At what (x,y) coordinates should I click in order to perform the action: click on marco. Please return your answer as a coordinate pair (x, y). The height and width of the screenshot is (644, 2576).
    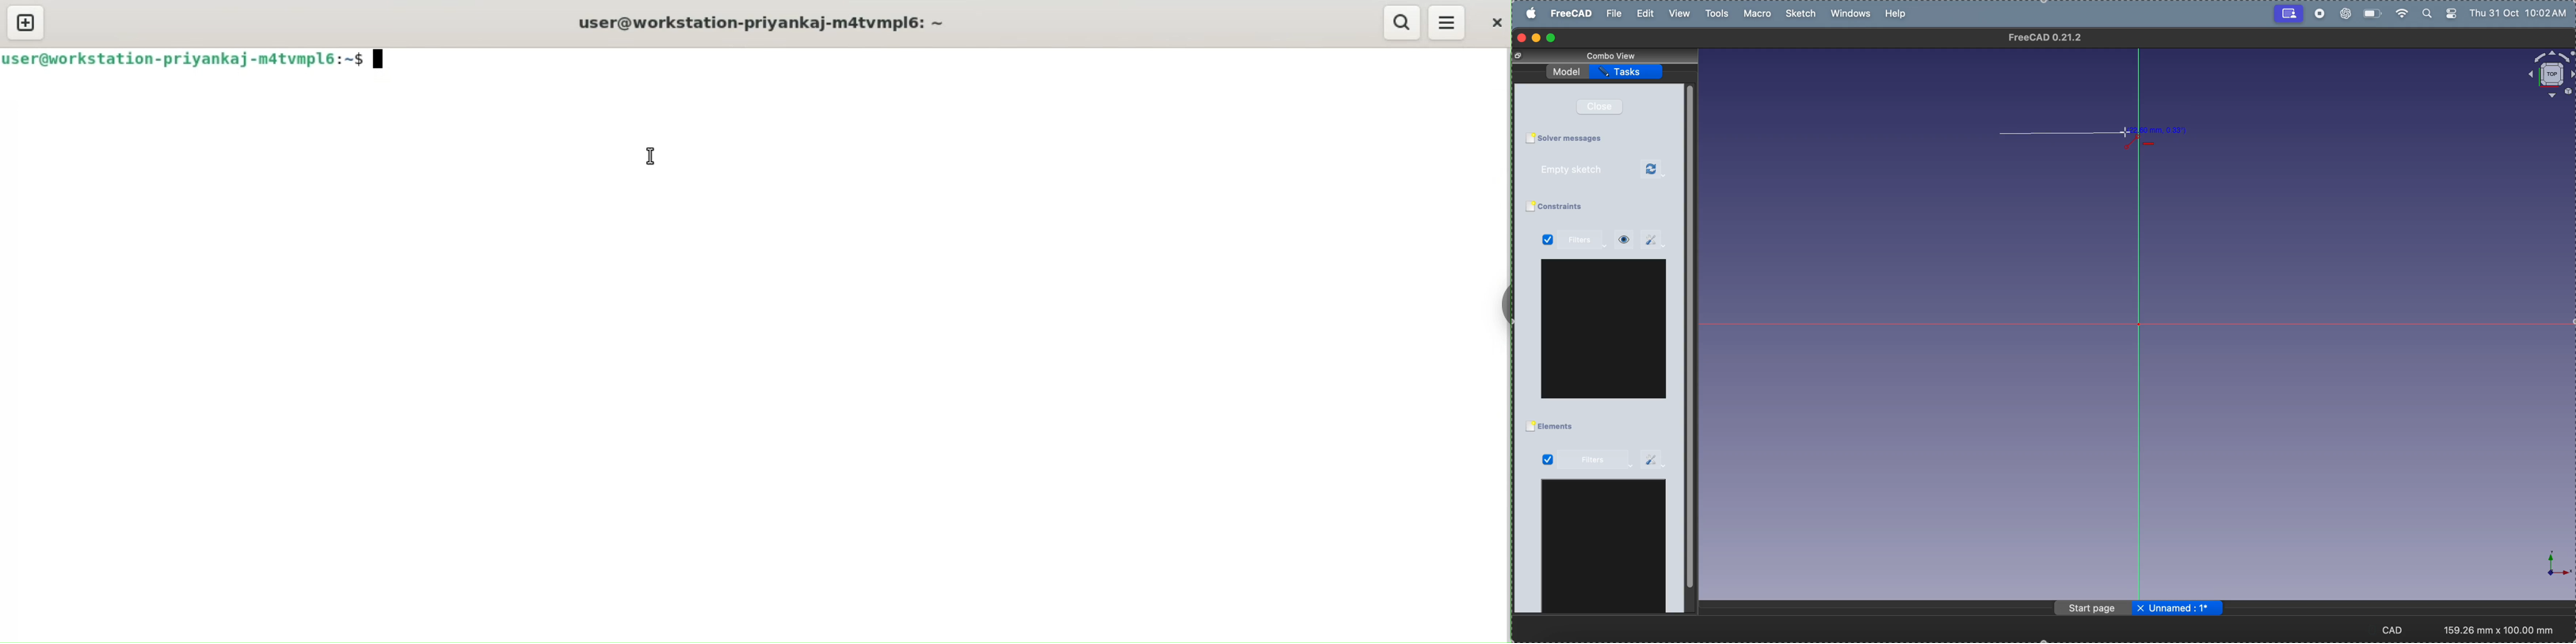
    Looking at the image, I should click on (1760, 13).